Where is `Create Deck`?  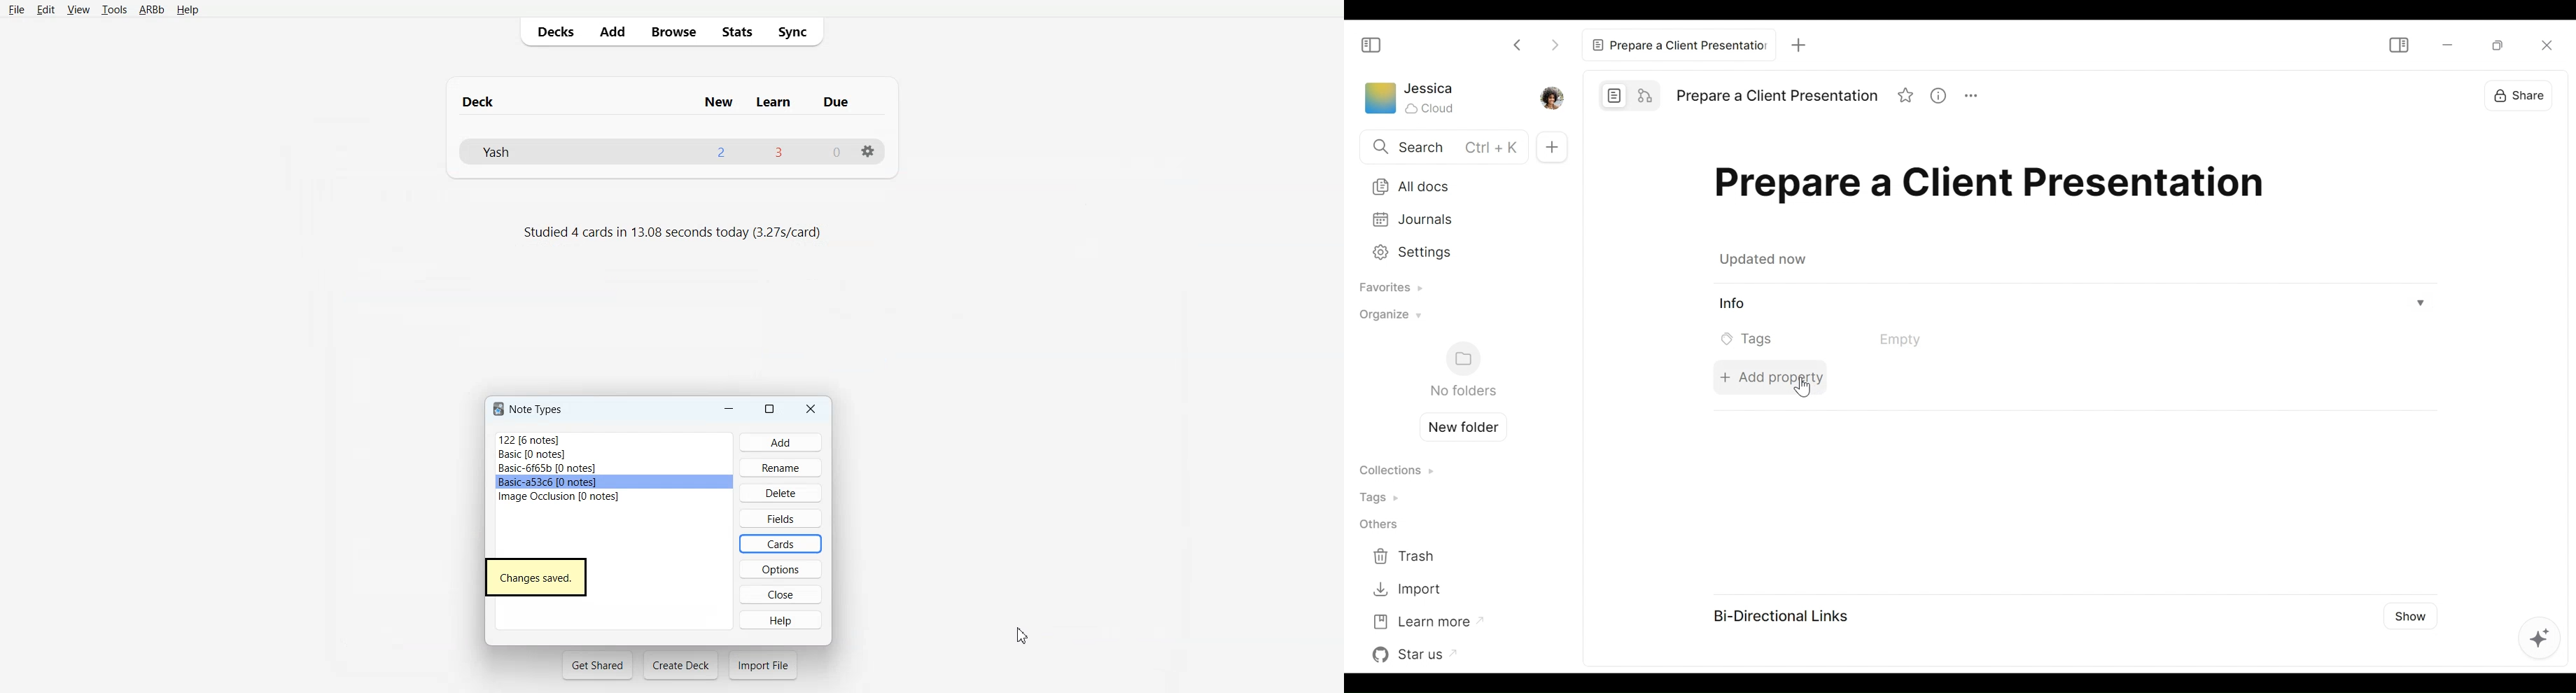 Create Deck is located at coordinates (680, 665).